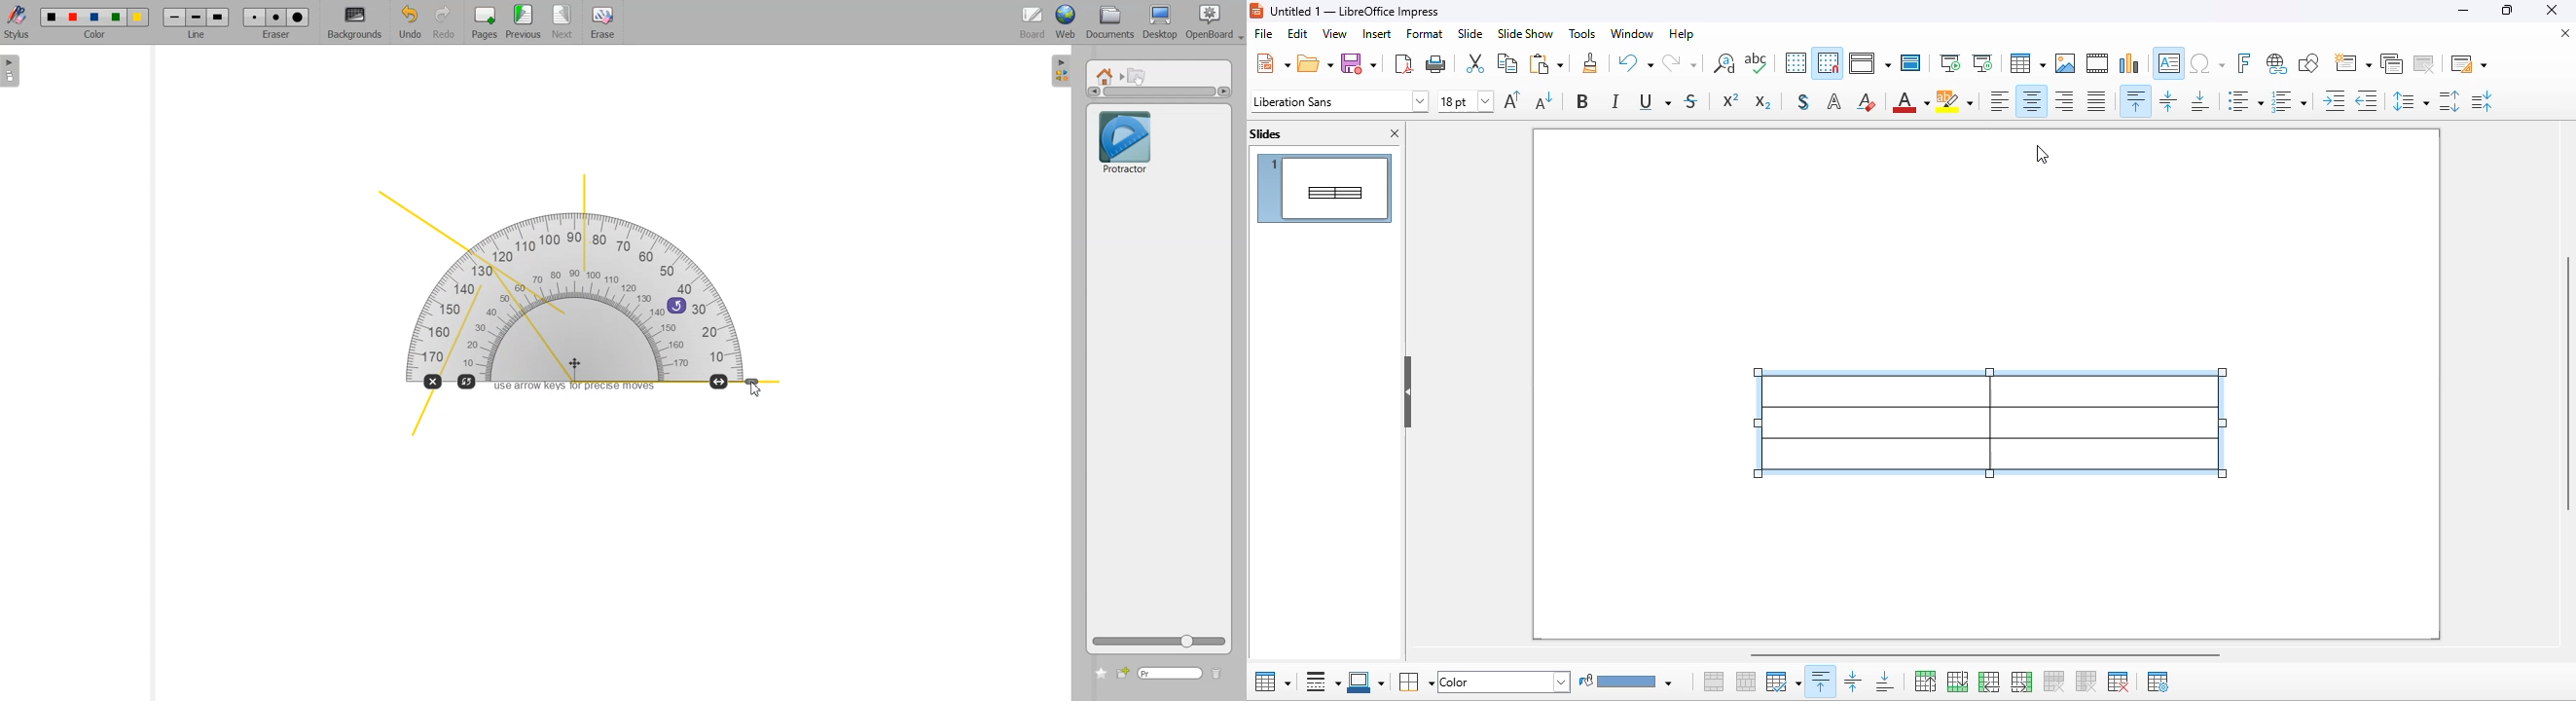  I want to click on justified, so click(2096, 100).